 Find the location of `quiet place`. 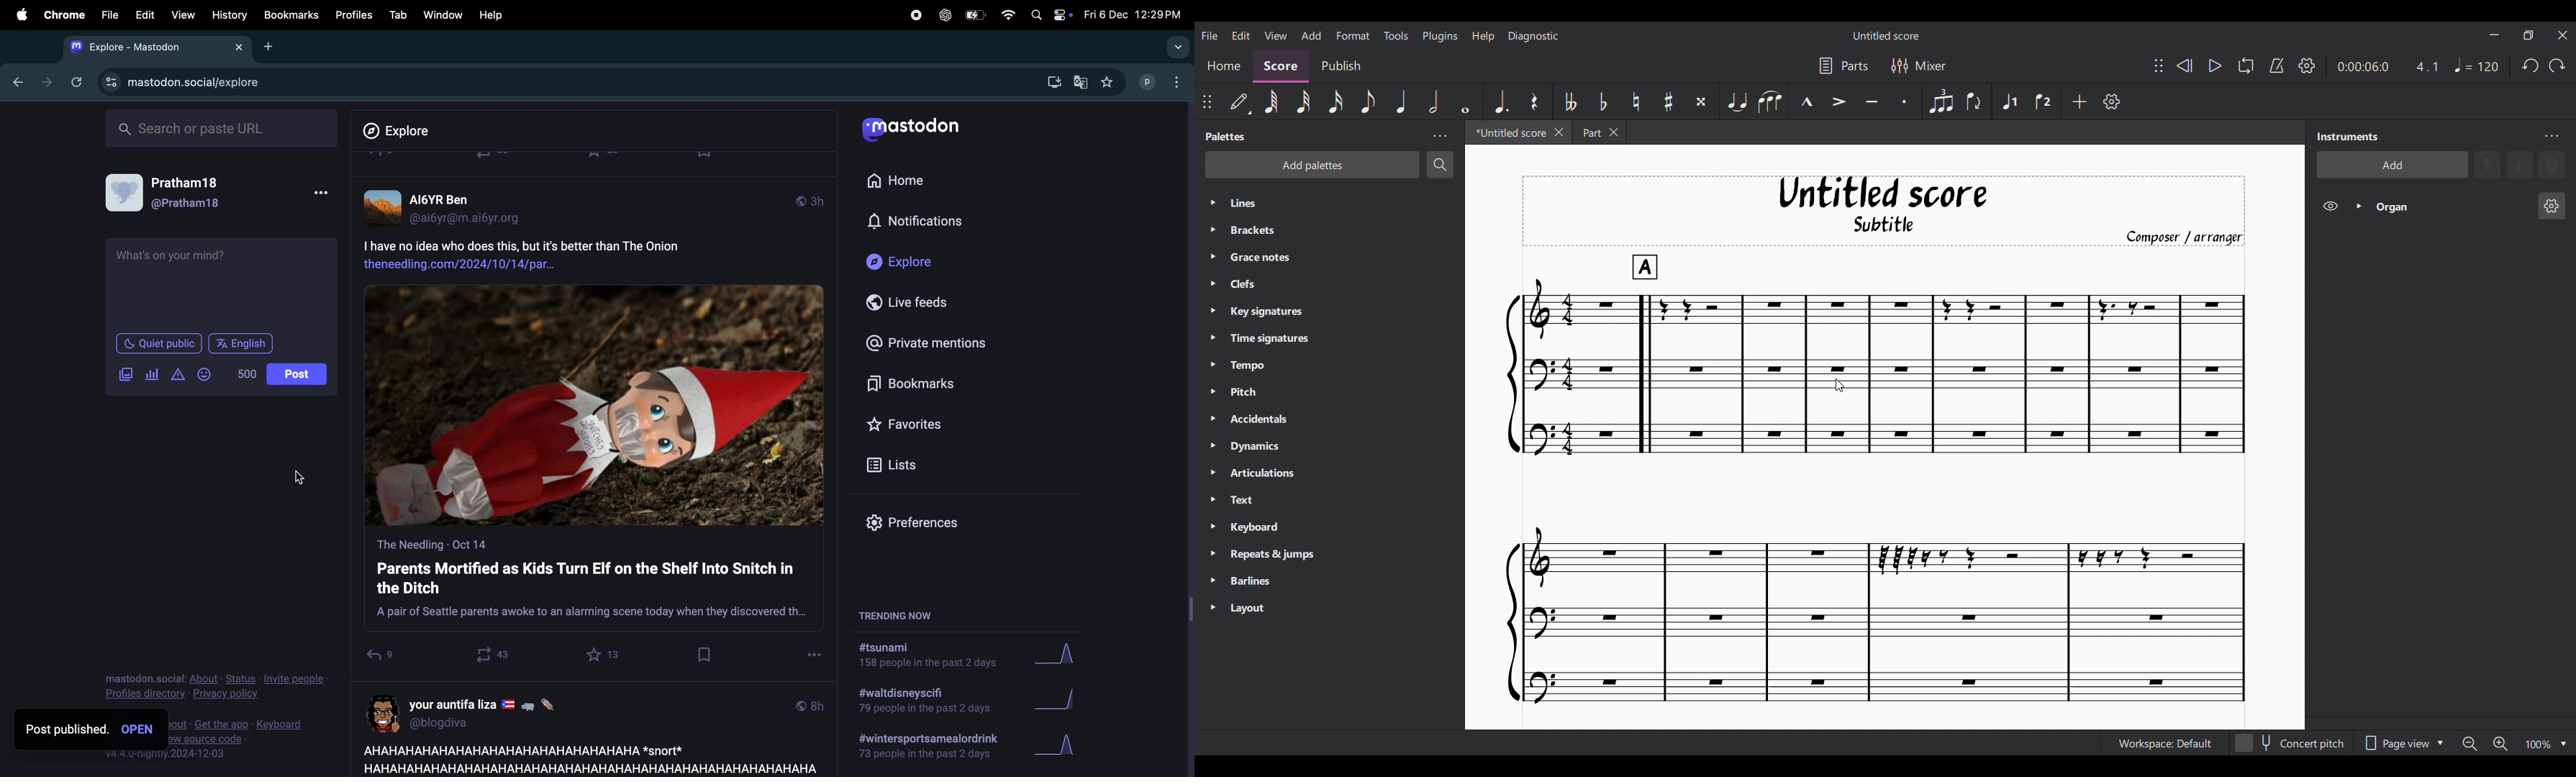

quiet place is located at coordinates (159, 343).